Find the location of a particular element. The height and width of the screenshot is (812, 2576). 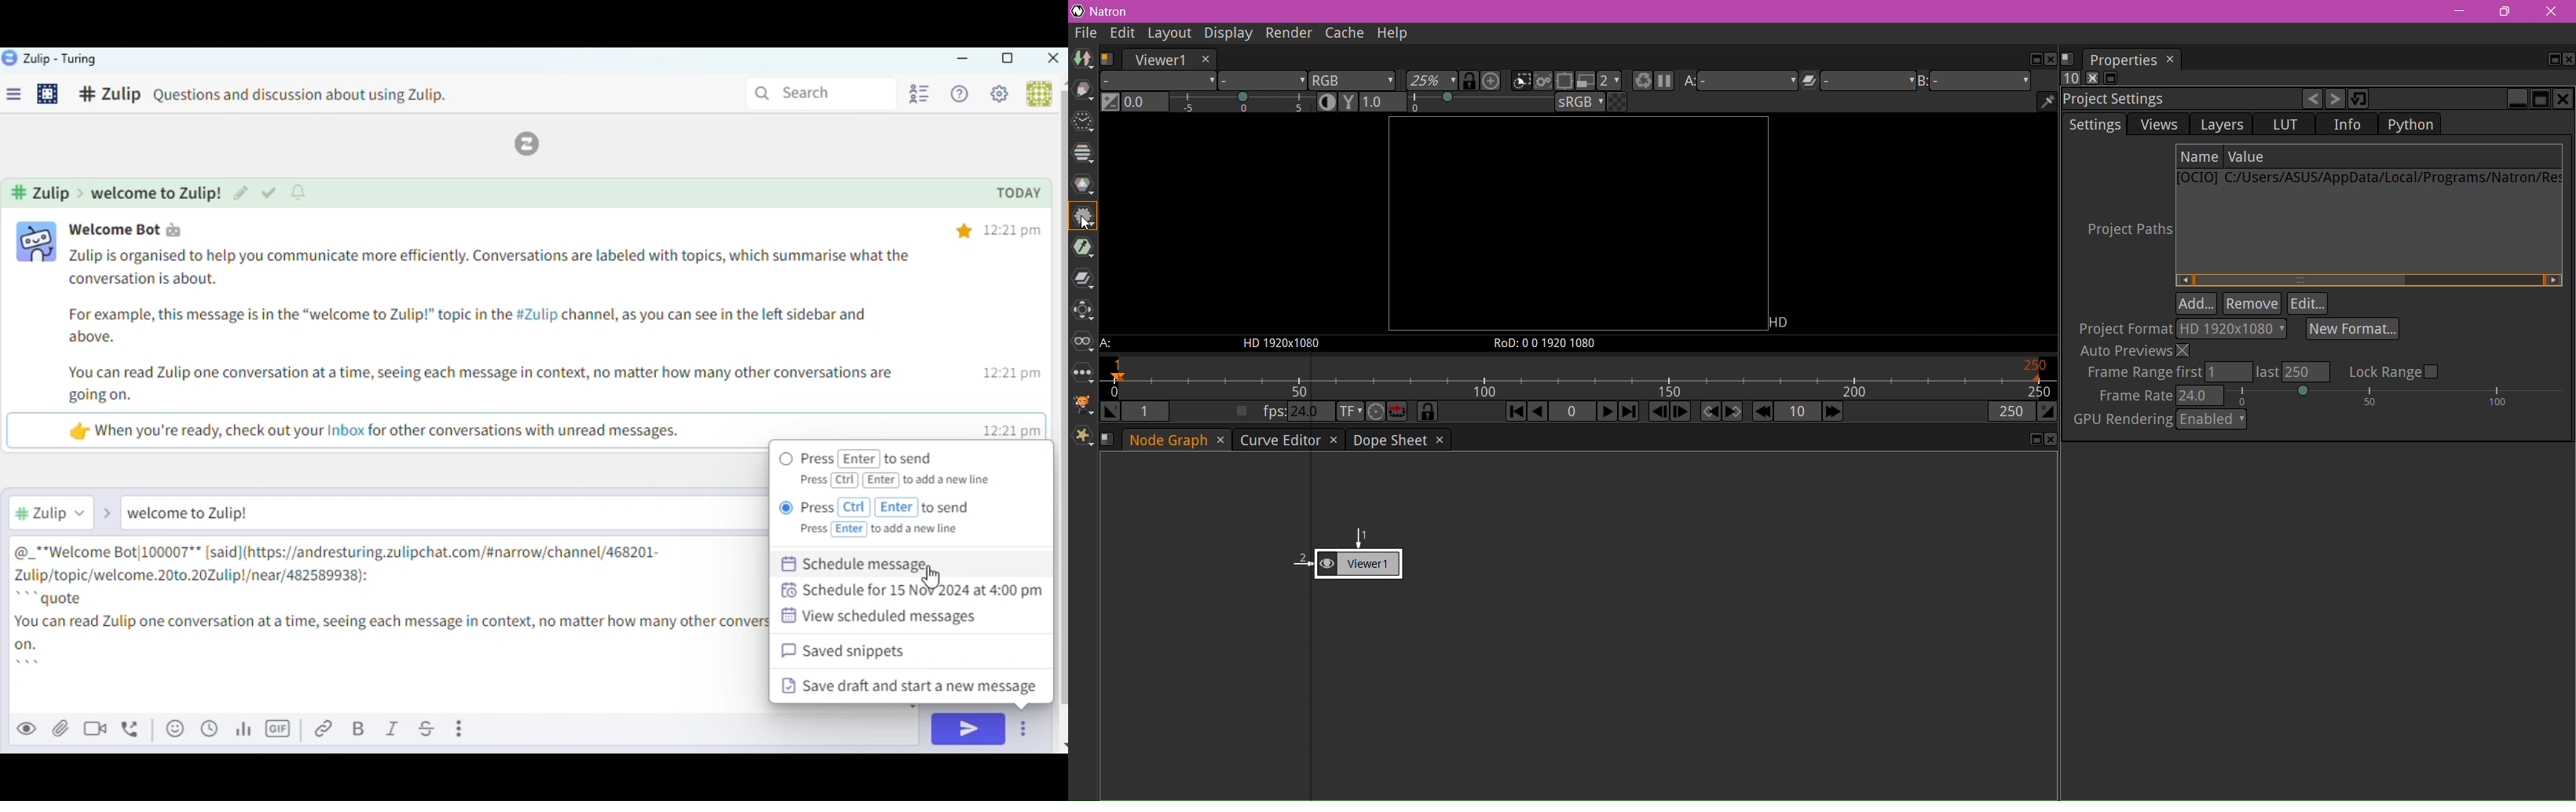

user profile is located at coordinates (38, 243).